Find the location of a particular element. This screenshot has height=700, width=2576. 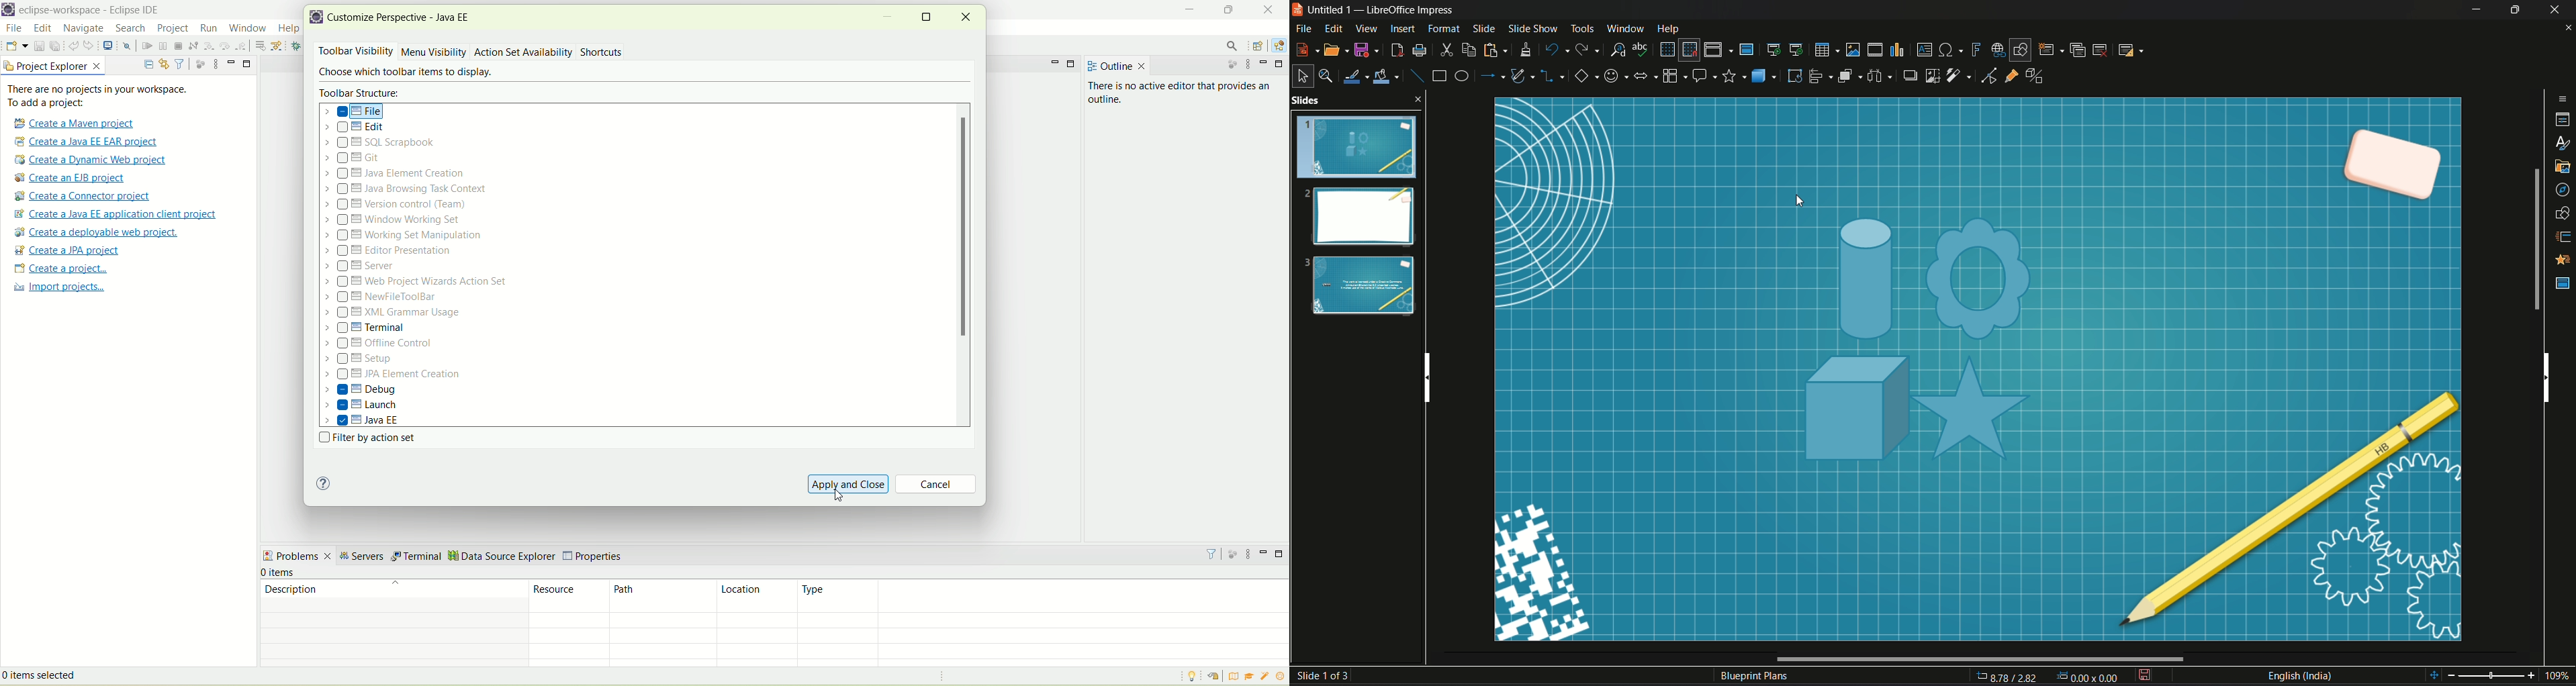

servers is located at coordinates (361, 558).